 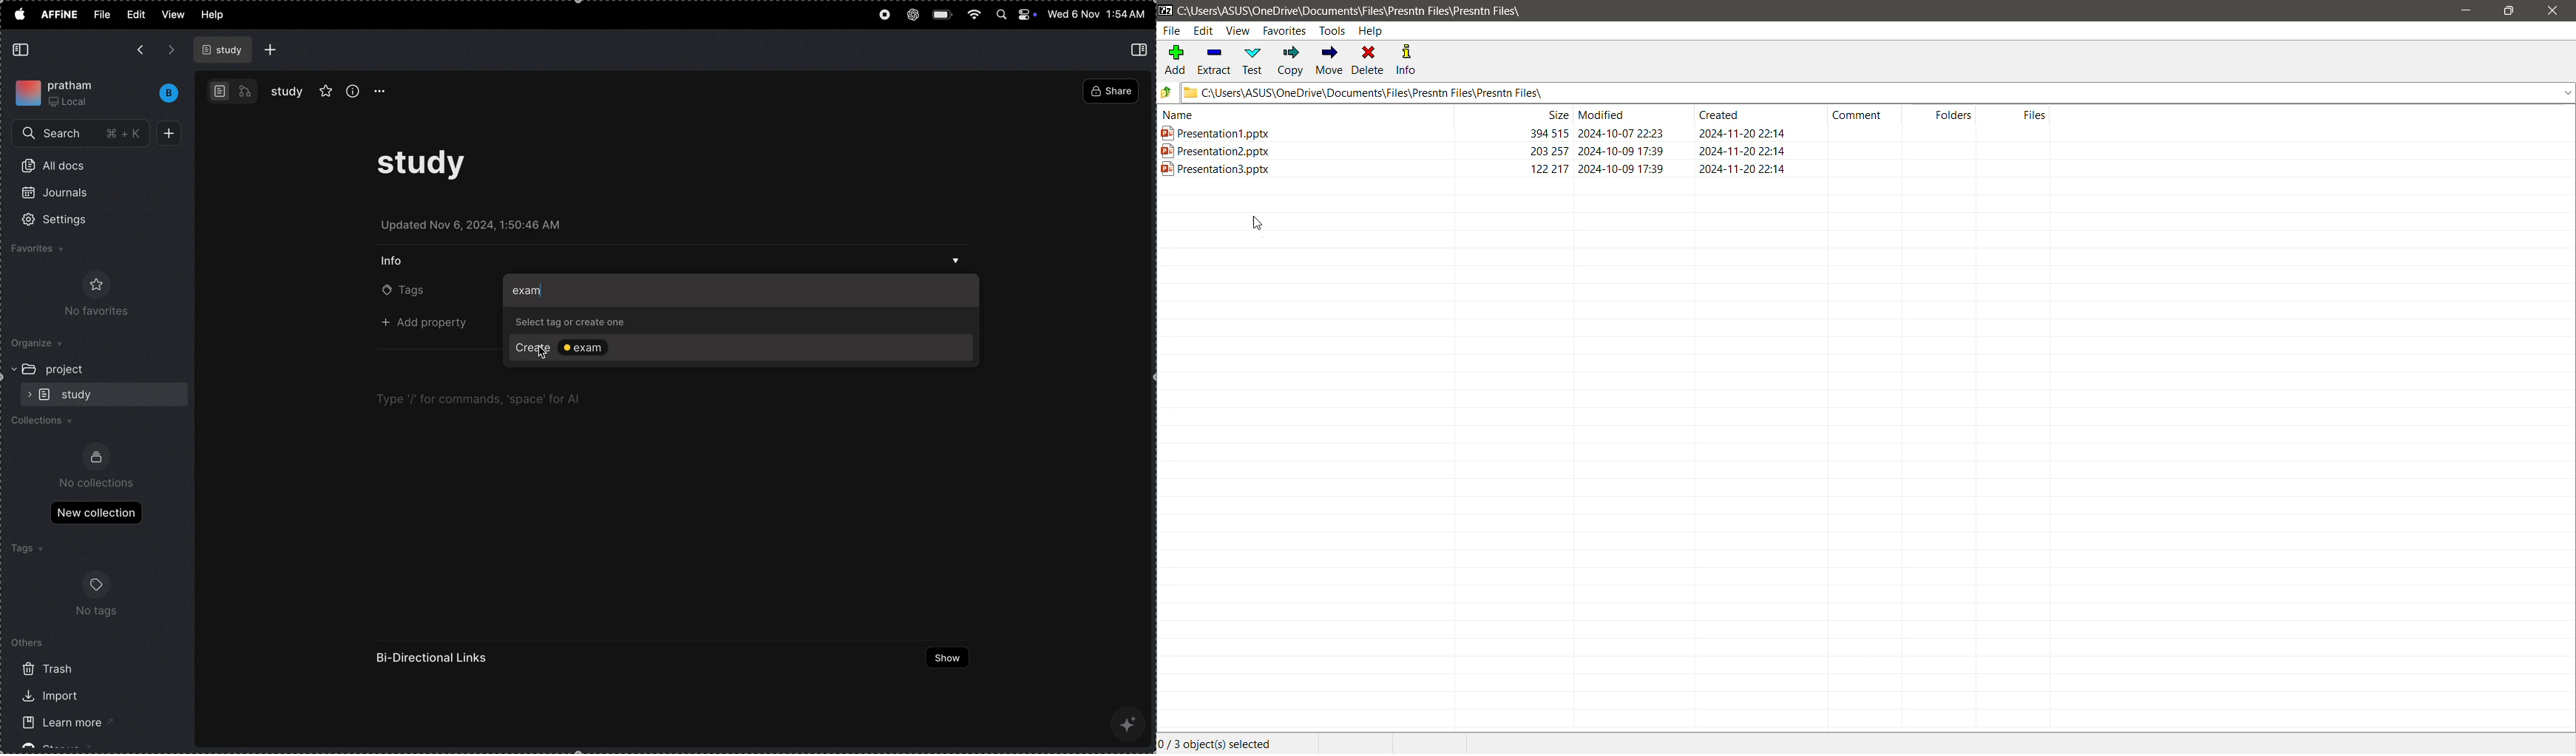 I want to click on apple menu, so click(x=19, y=13).